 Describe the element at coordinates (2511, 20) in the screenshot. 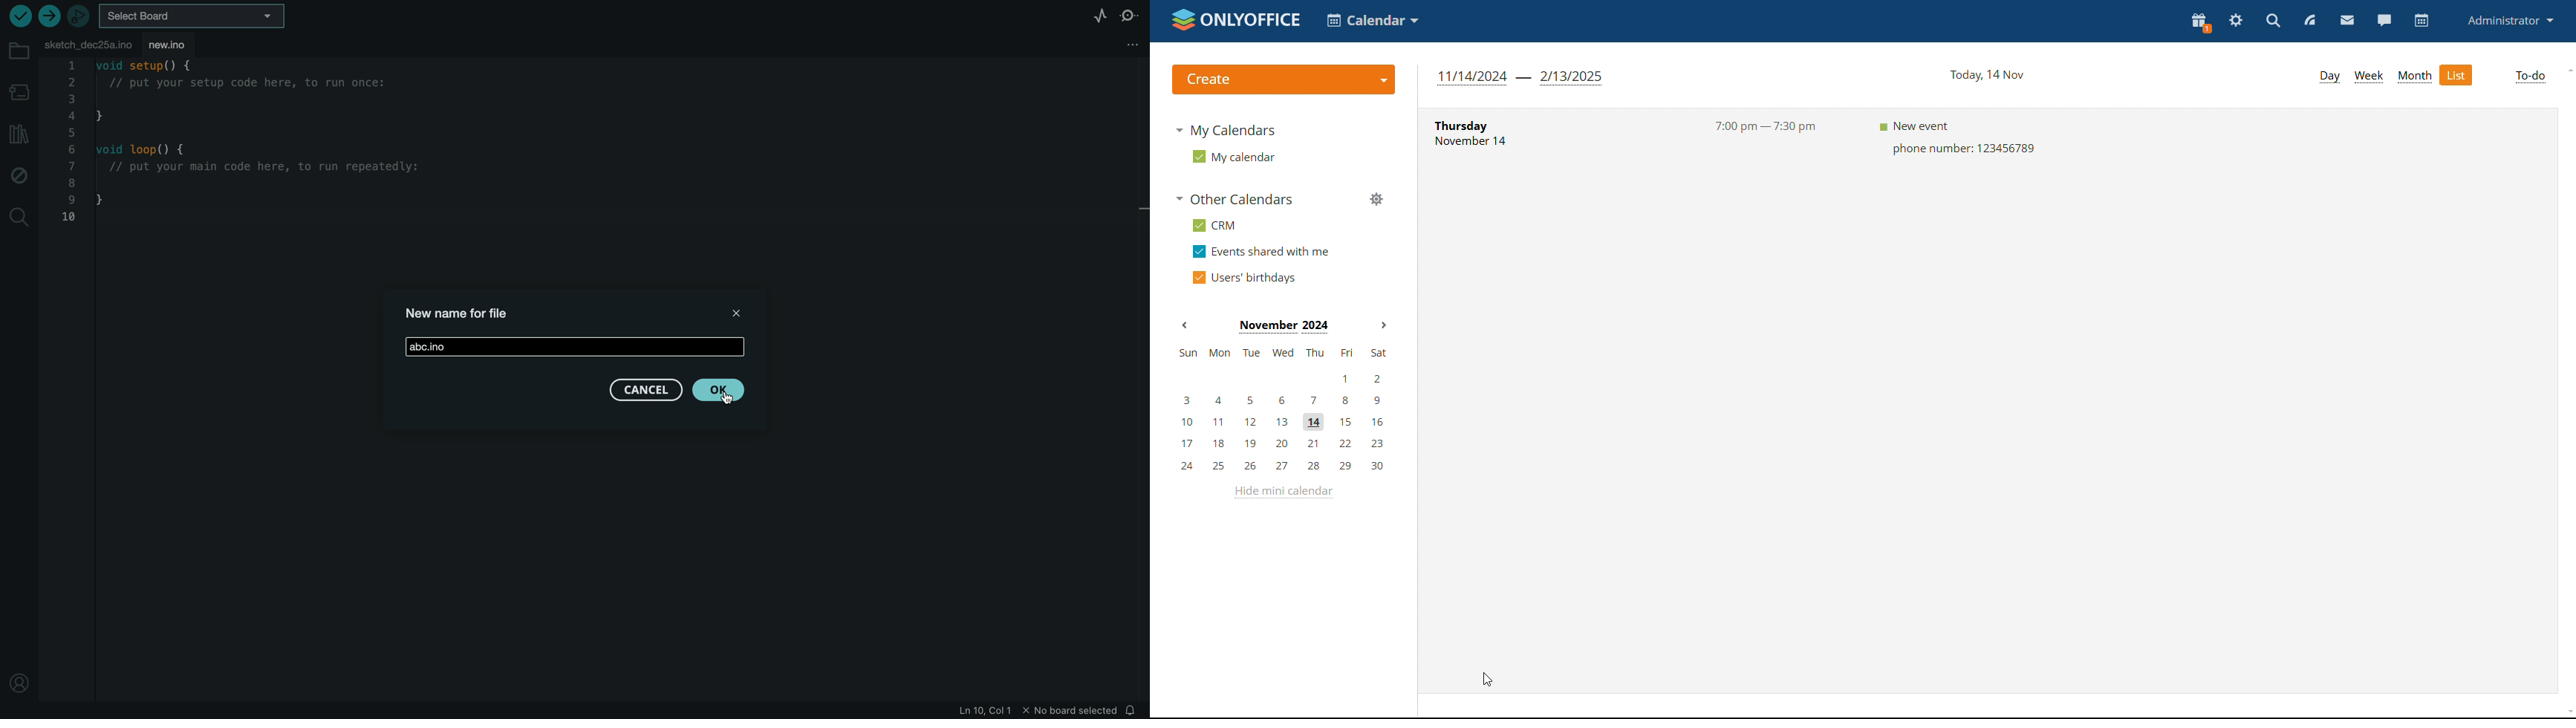

I see `profile` at that location.